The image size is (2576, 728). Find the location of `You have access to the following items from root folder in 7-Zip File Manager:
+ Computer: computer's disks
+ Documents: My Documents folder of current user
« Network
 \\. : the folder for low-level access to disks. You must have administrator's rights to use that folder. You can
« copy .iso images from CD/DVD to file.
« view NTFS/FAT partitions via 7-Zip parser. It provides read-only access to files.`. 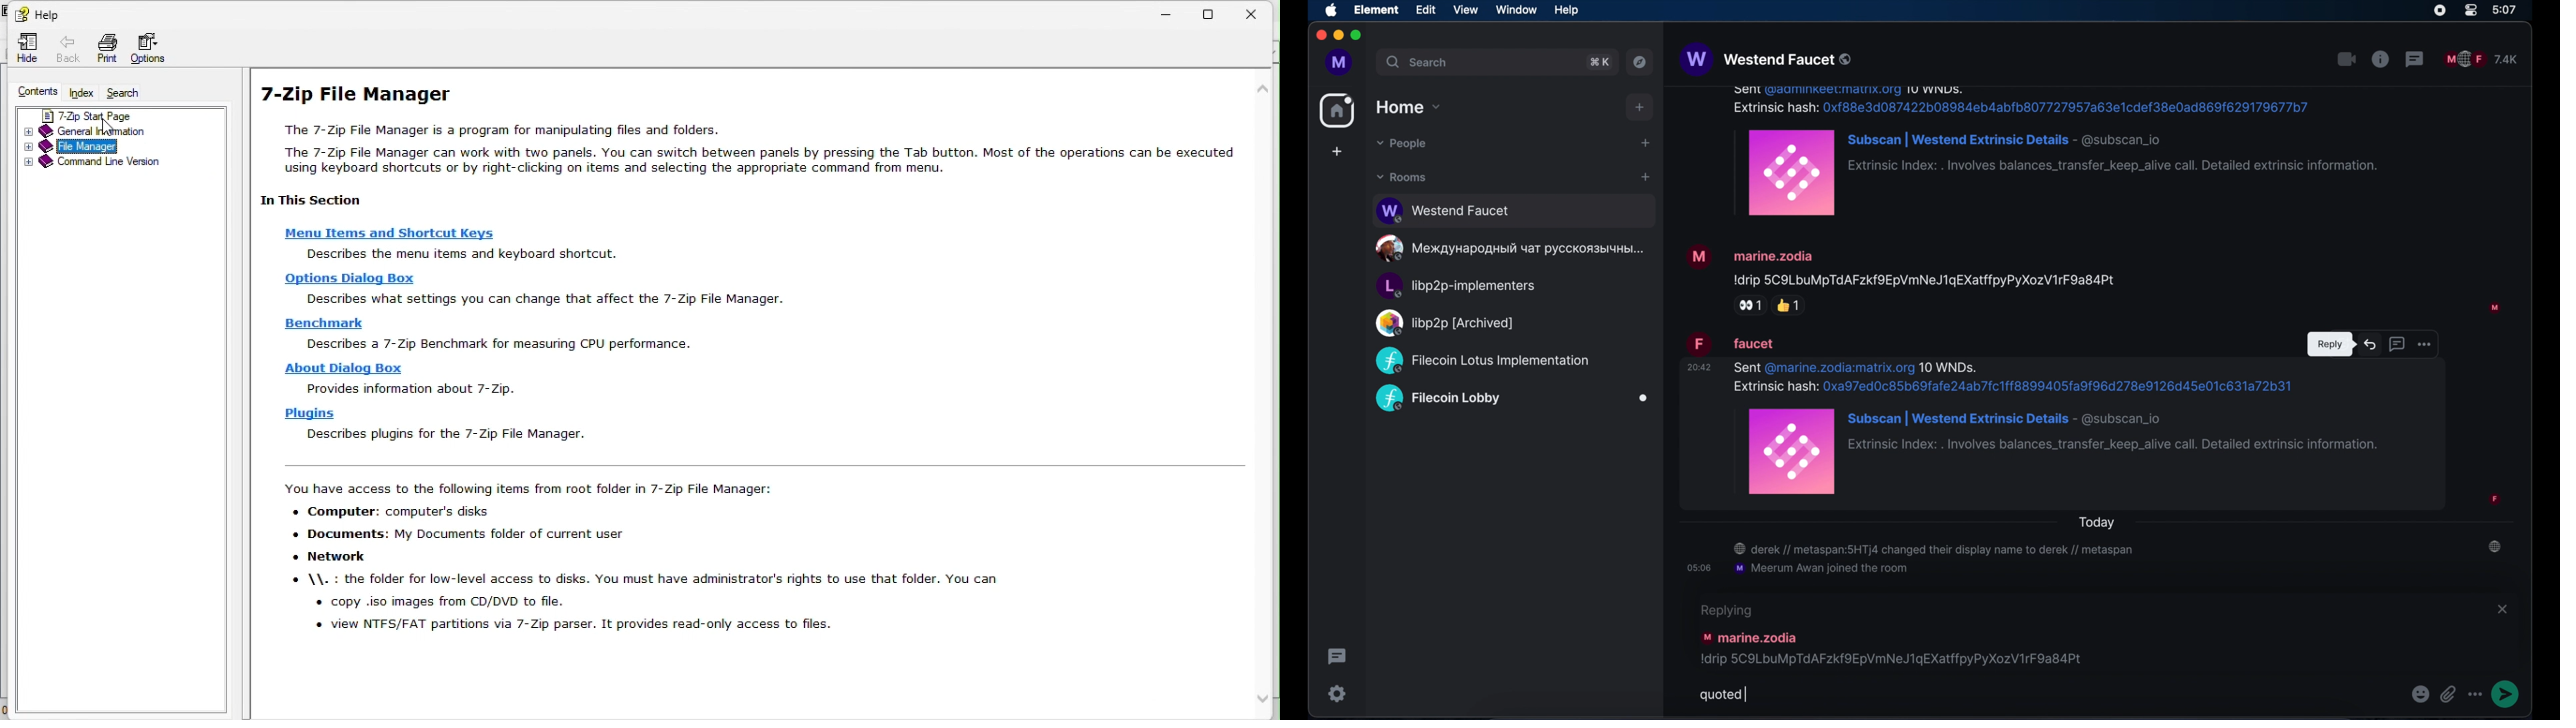

You have access to the following items from root folder in 7-Zip File Manager:
+ Computer: computer's disks
+ Documents: My Documents folder of current user
« Network
 \\. : the folder for low-level access to disks. You must have administrator's rights to use that folder. You can
« copy .iso images from CD/DVD to file.
« view NTFS/FAT partitions via 7-Zip parser. It provides read-only access to files. is located at coordinates (632, 560).